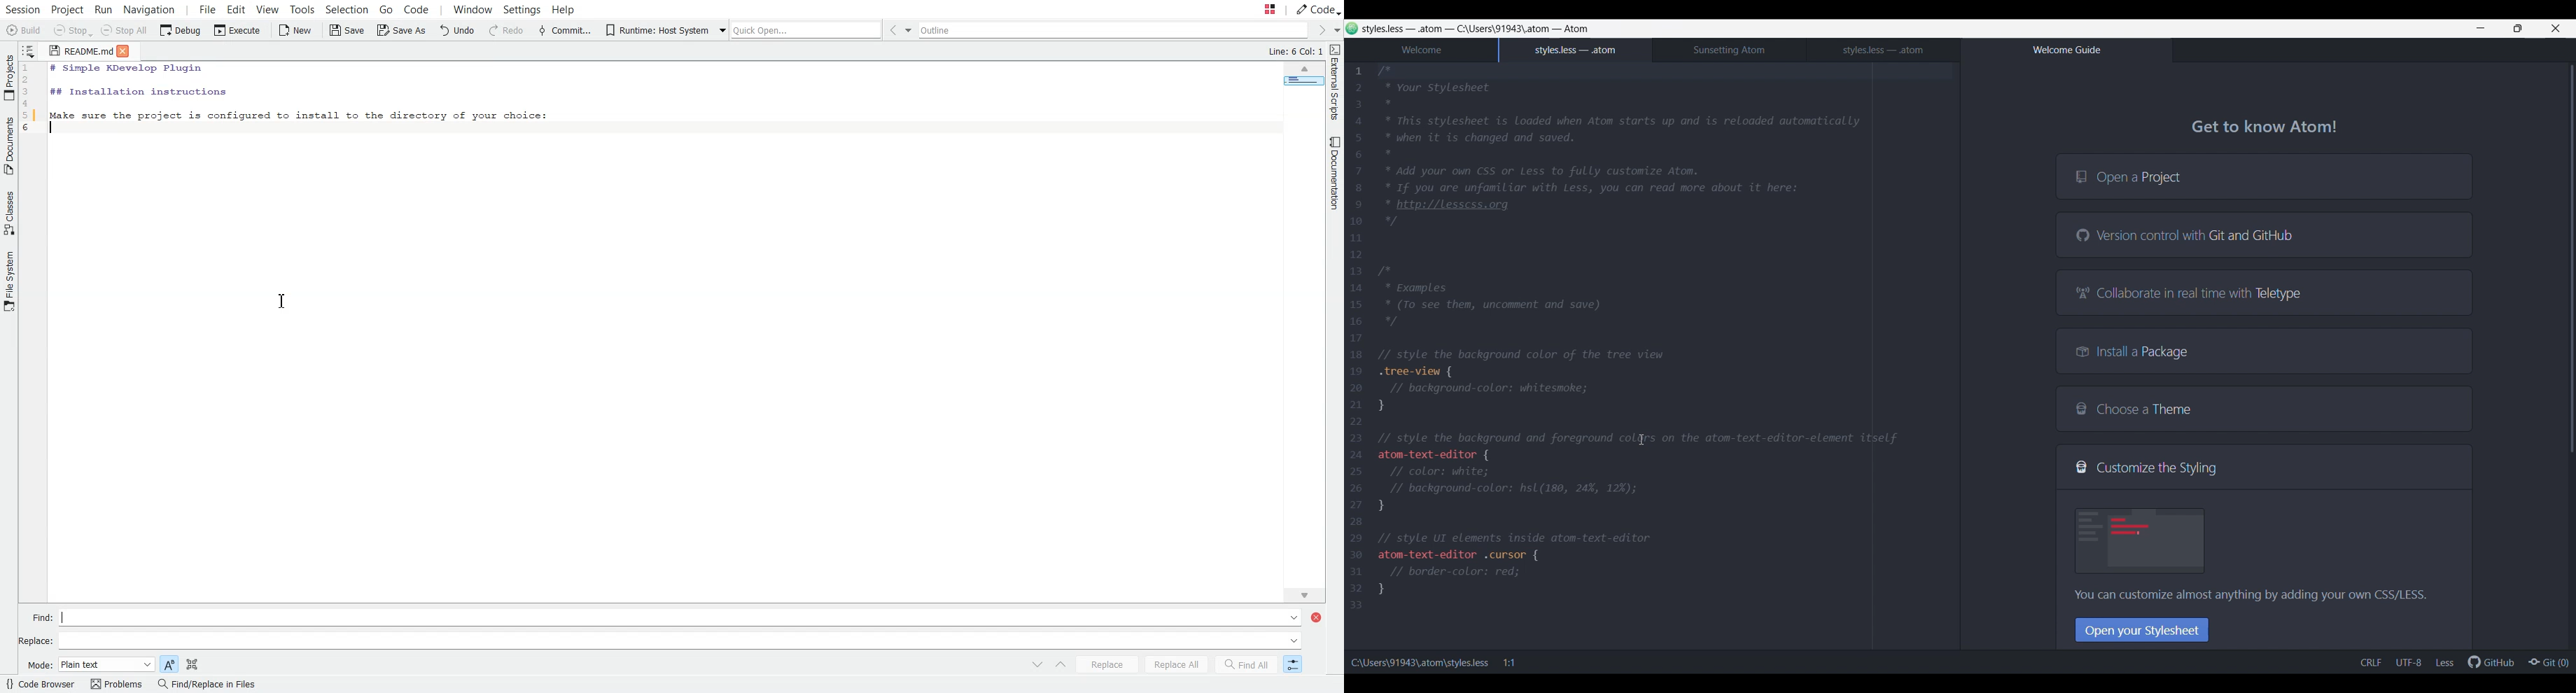 This screenshot has width=2576, height=700. What do you see at coordinates (30, 101) in the screenshot?
I see `Code line` at bounding box center [30, 101].